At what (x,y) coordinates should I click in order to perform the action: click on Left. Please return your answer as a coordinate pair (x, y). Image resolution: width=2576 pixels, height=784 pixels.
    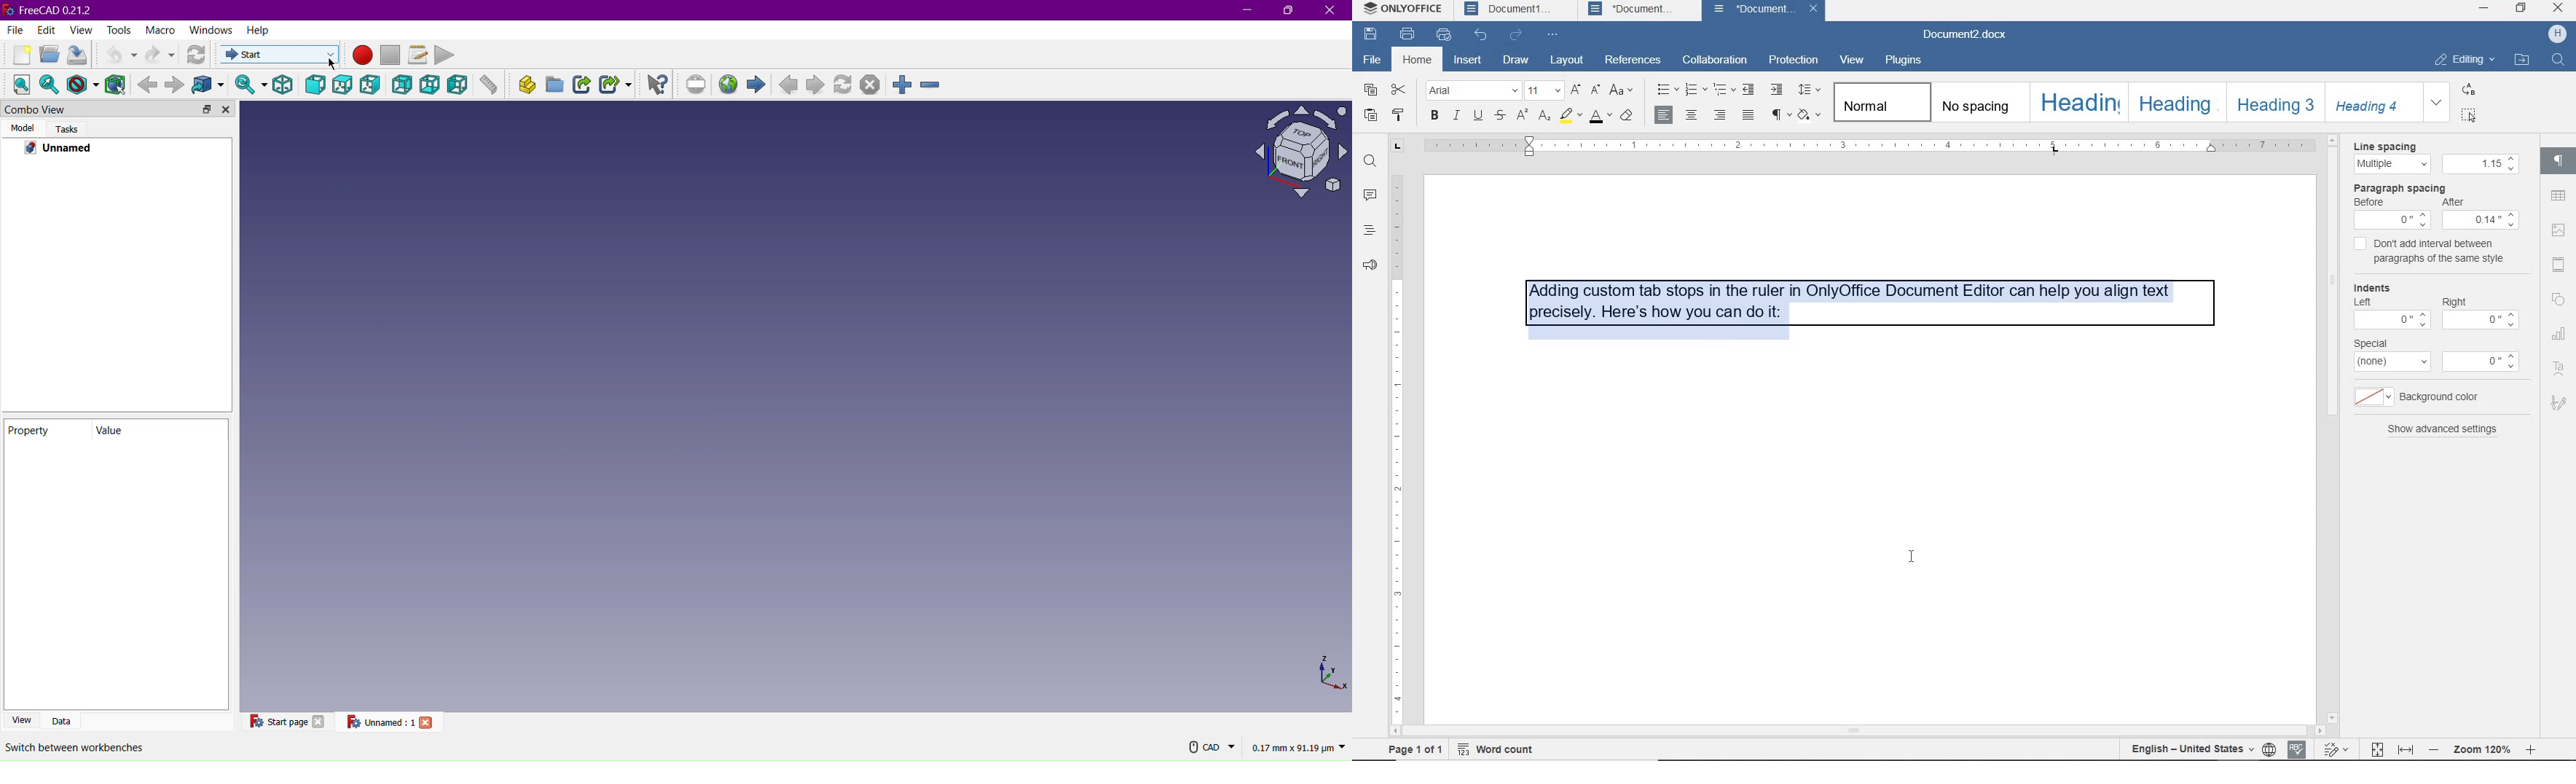
    Looking at the image, I should click on (2367, 303).